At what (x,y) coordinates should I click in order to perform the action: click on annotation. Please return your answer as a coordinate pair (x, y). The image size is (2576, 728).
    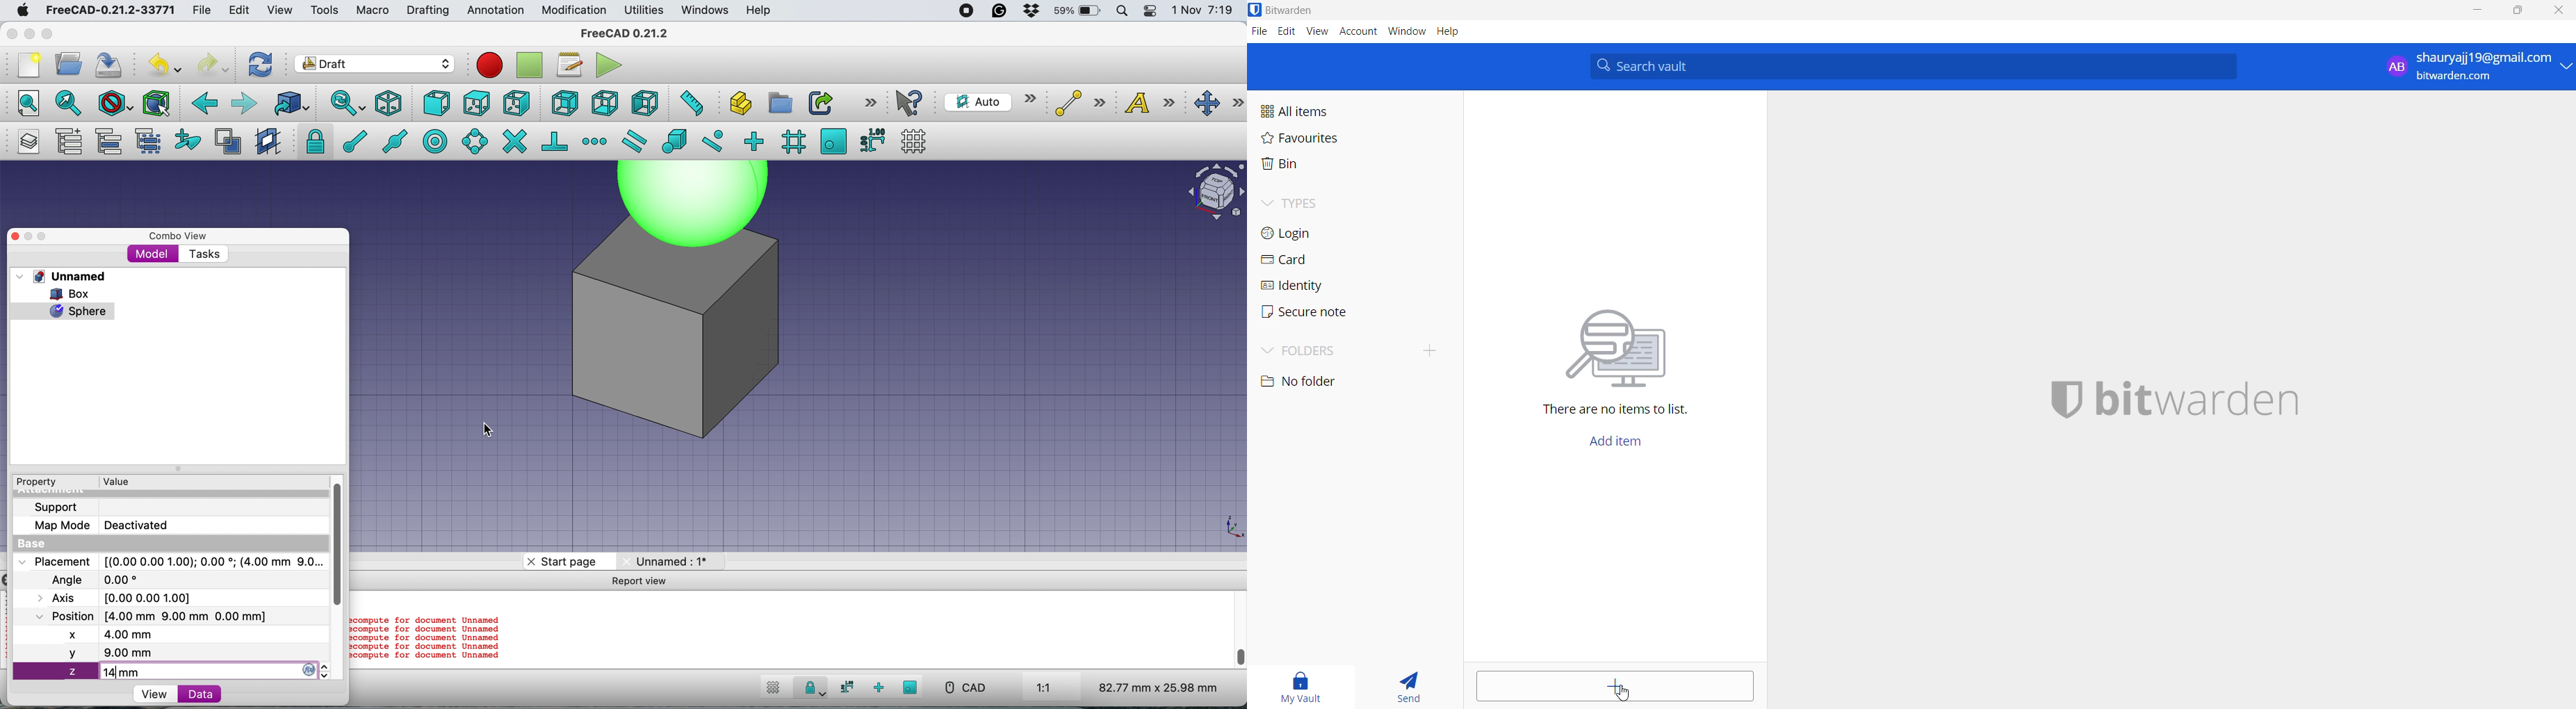
    Looking at the image, I should click on (493, 10).